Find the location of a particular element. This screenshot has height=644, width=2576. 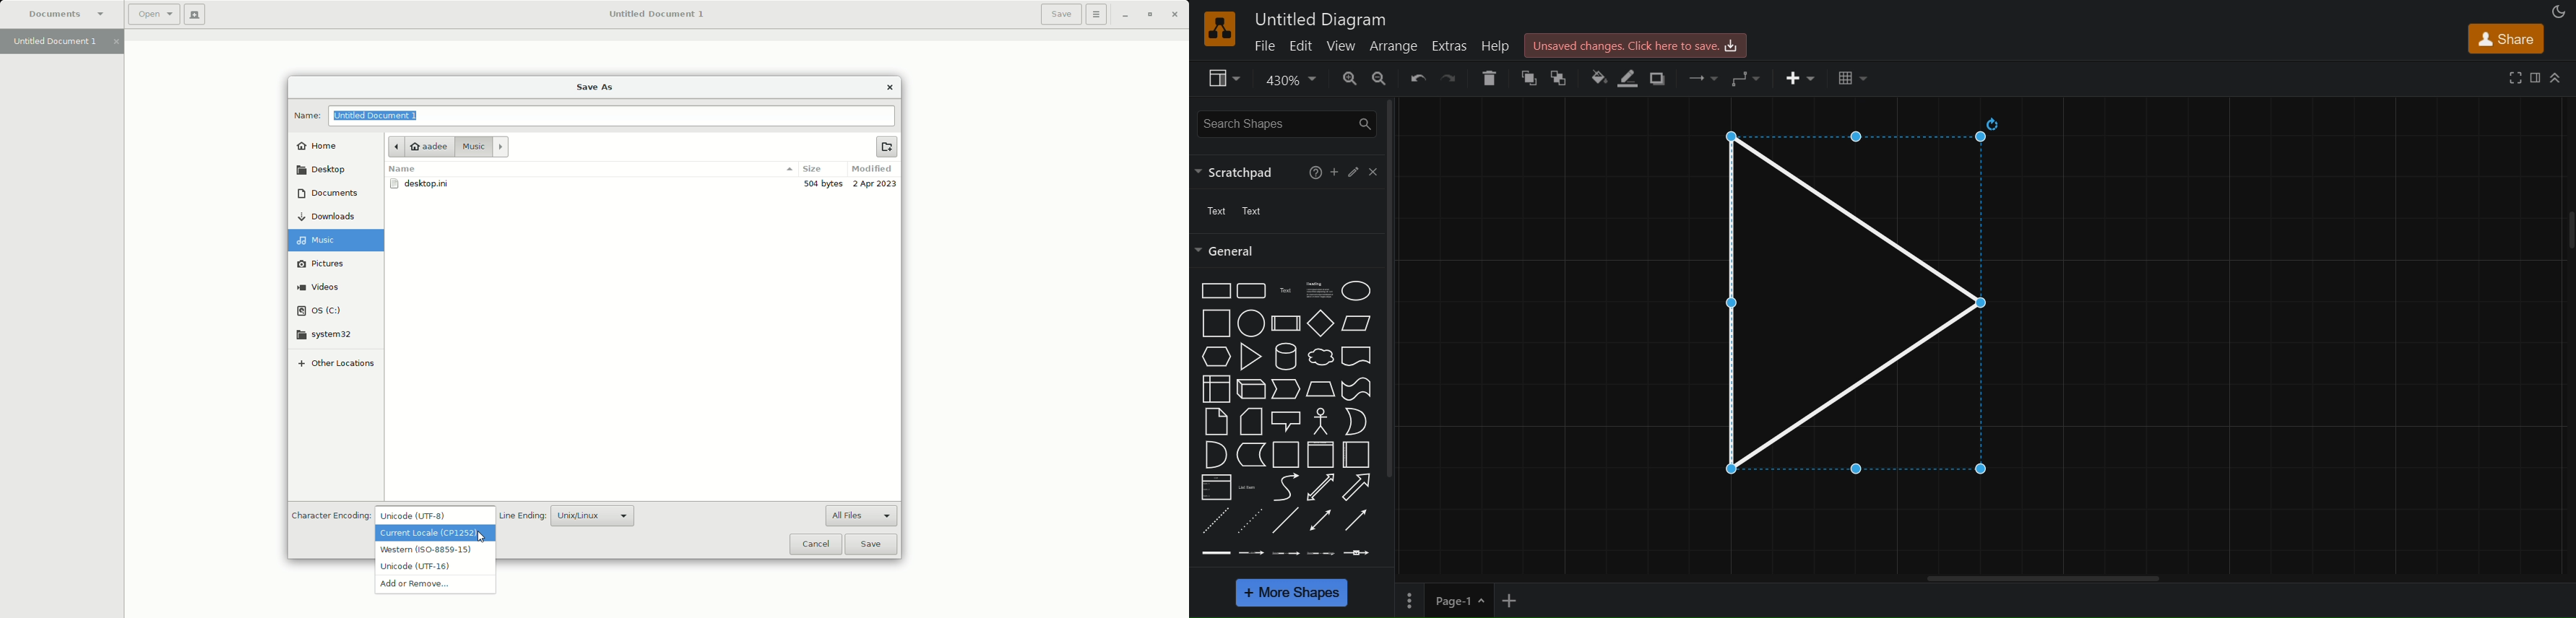

to front is located at coordinates (1528, 78).